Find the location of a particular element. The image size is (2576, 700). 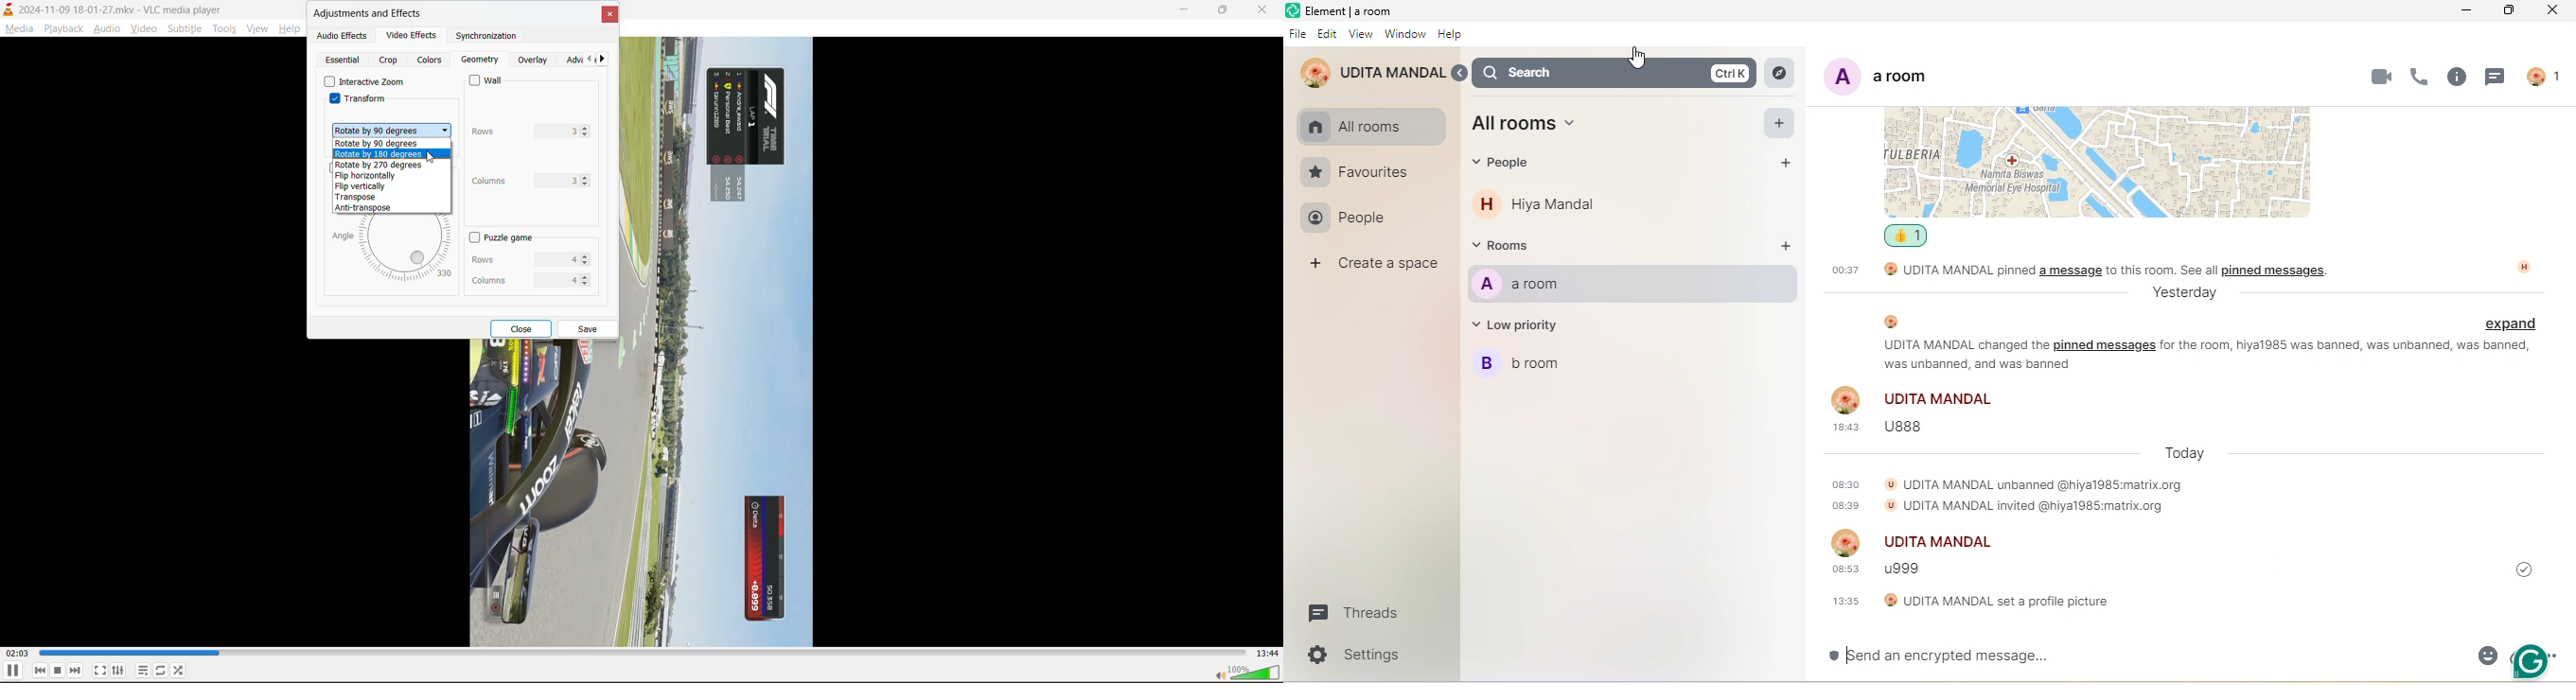

Threads is located at coordinates (1356, 613).